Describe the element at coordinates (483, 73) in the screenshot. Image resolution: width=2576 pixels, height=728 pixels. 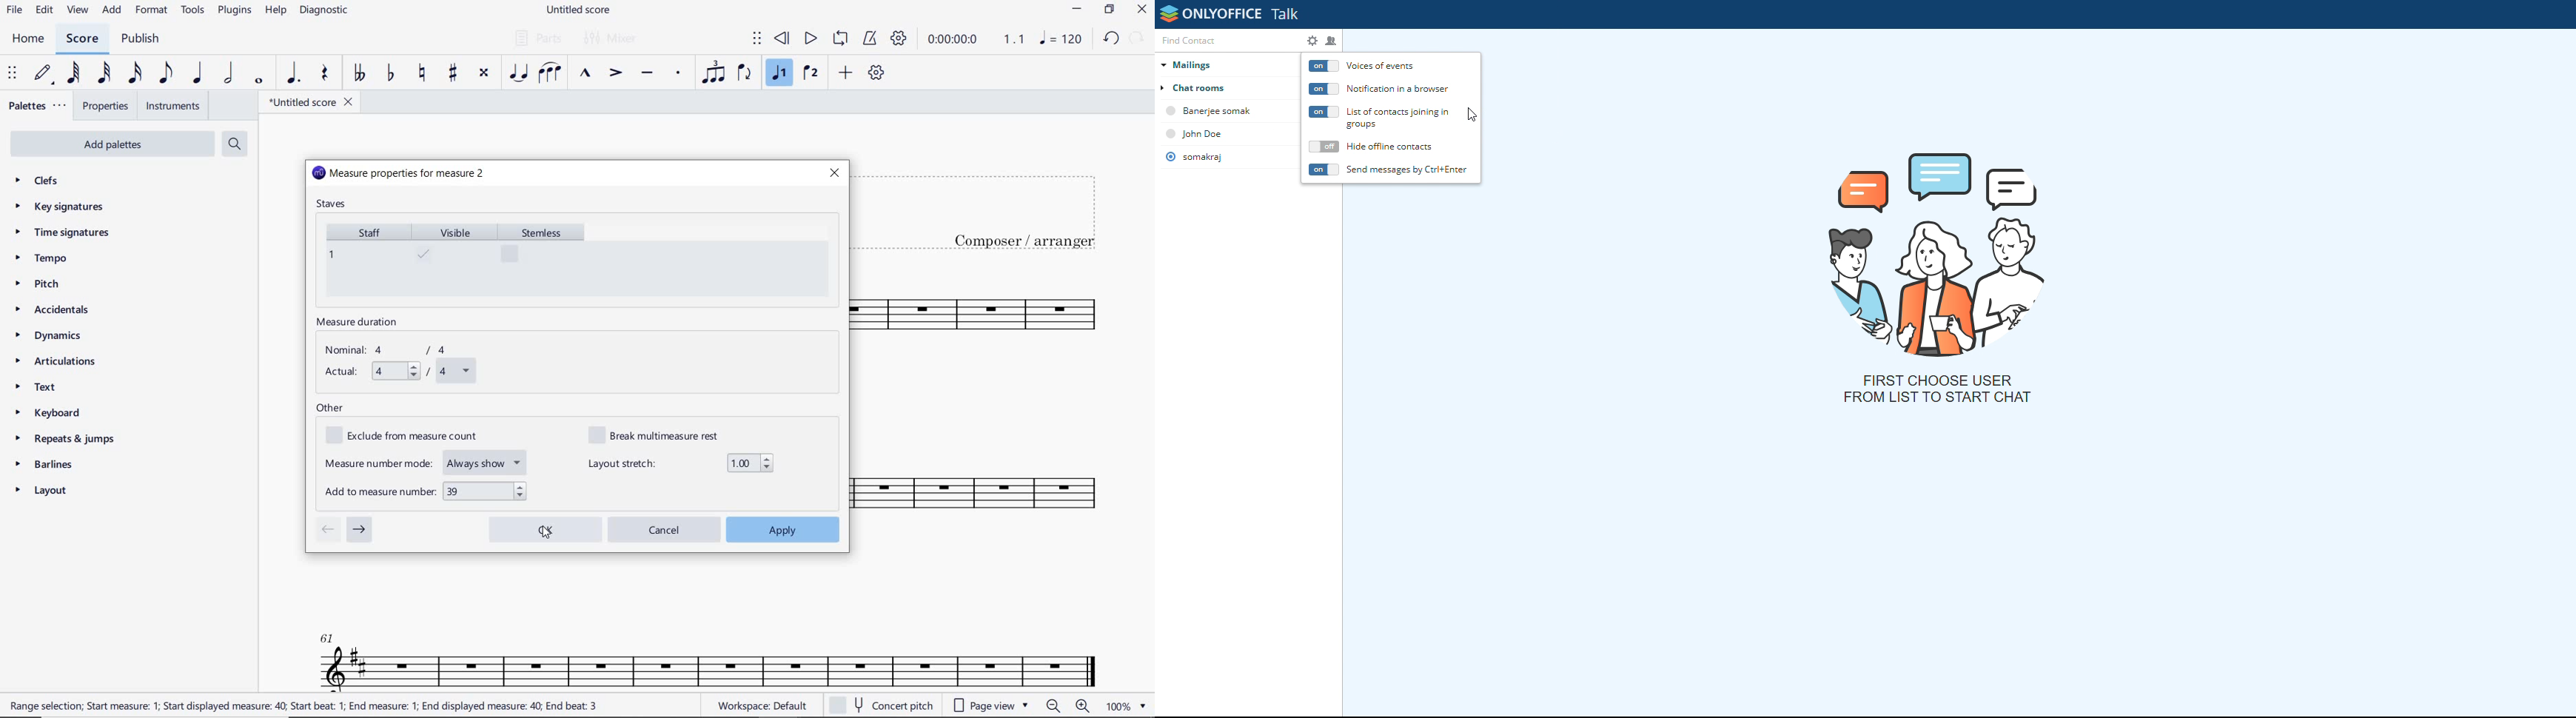
I see `TOGGLE DOUBLE-SHARP` at that location.